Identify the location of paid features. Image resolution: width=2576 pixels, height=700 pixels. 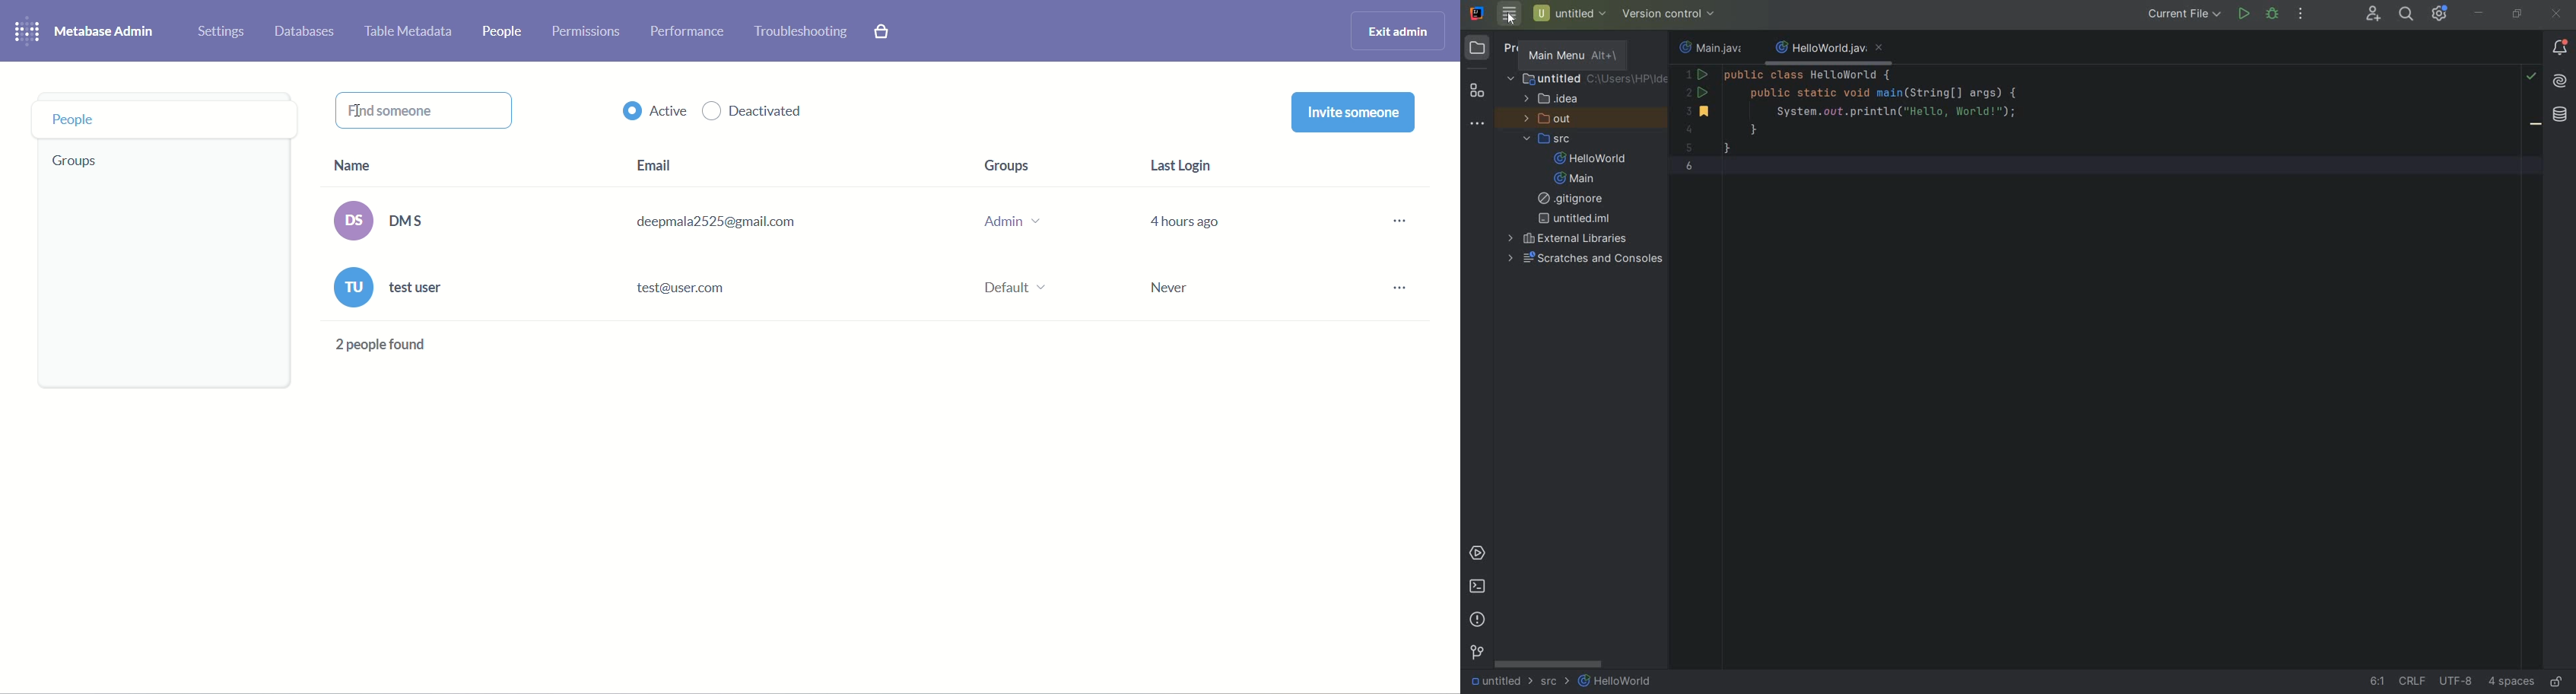
(882, 30).